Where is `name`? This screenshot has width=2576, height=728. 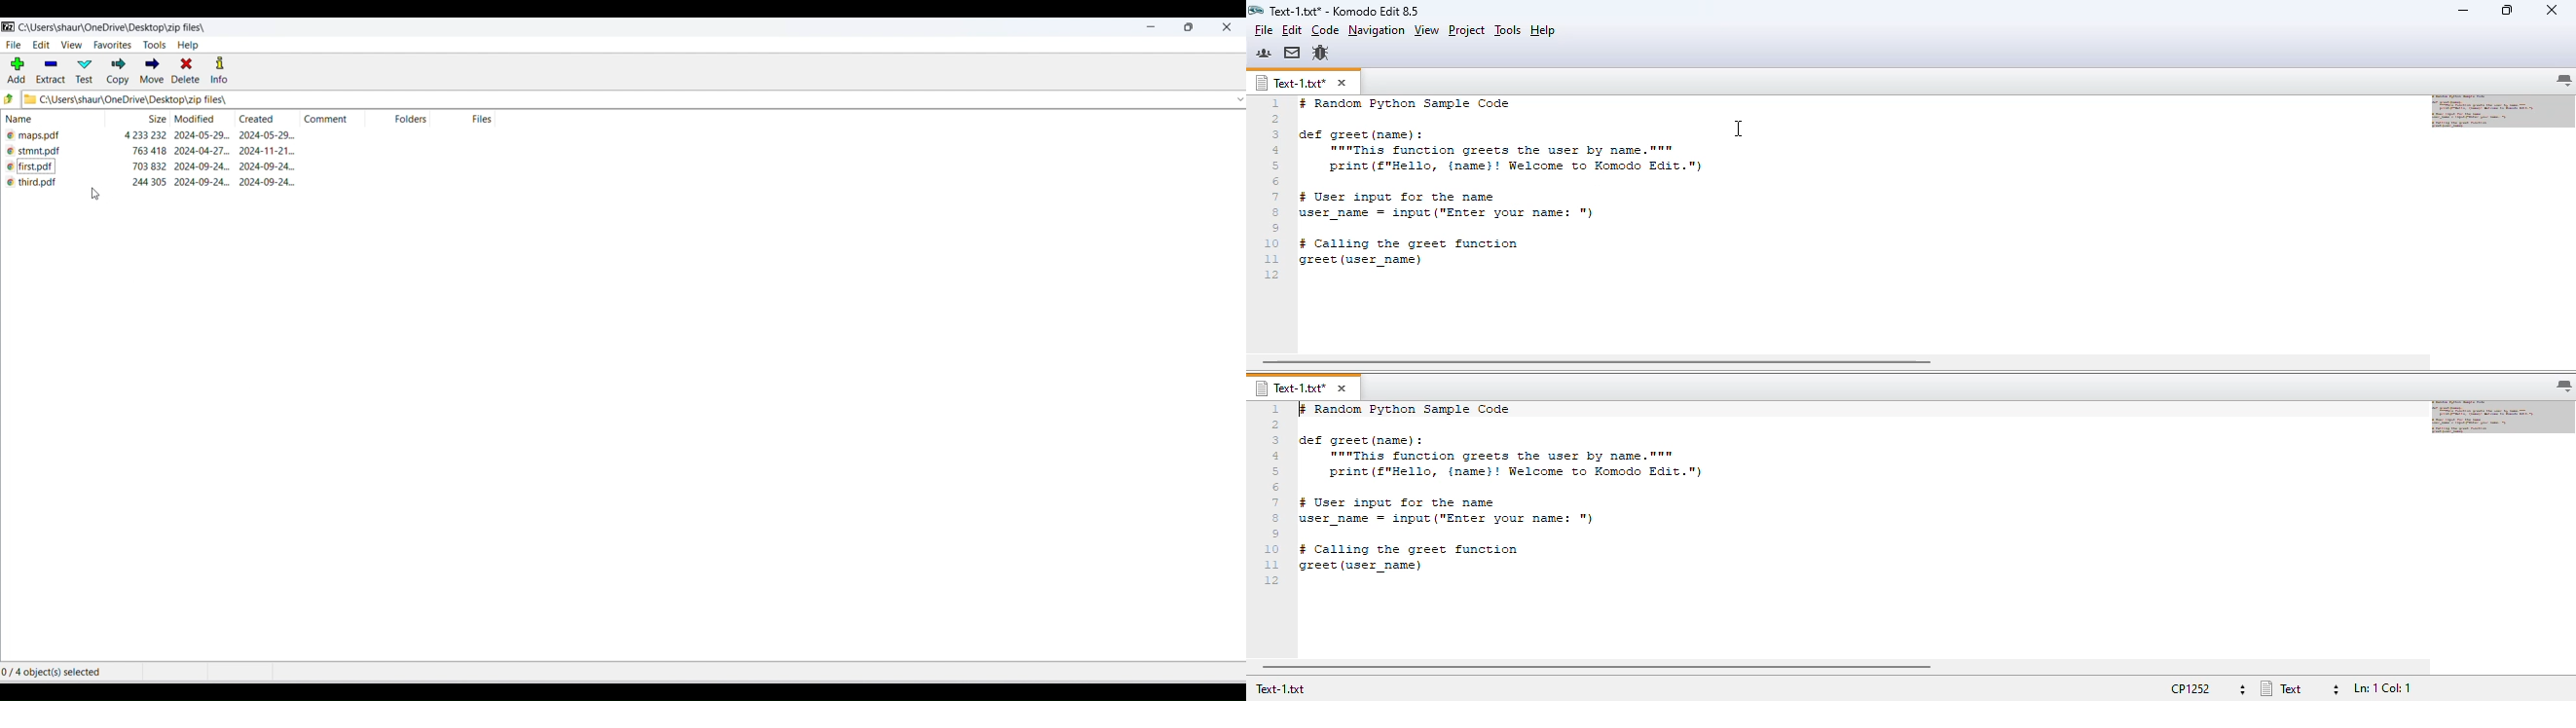
name is located at coordinates (59, 121).